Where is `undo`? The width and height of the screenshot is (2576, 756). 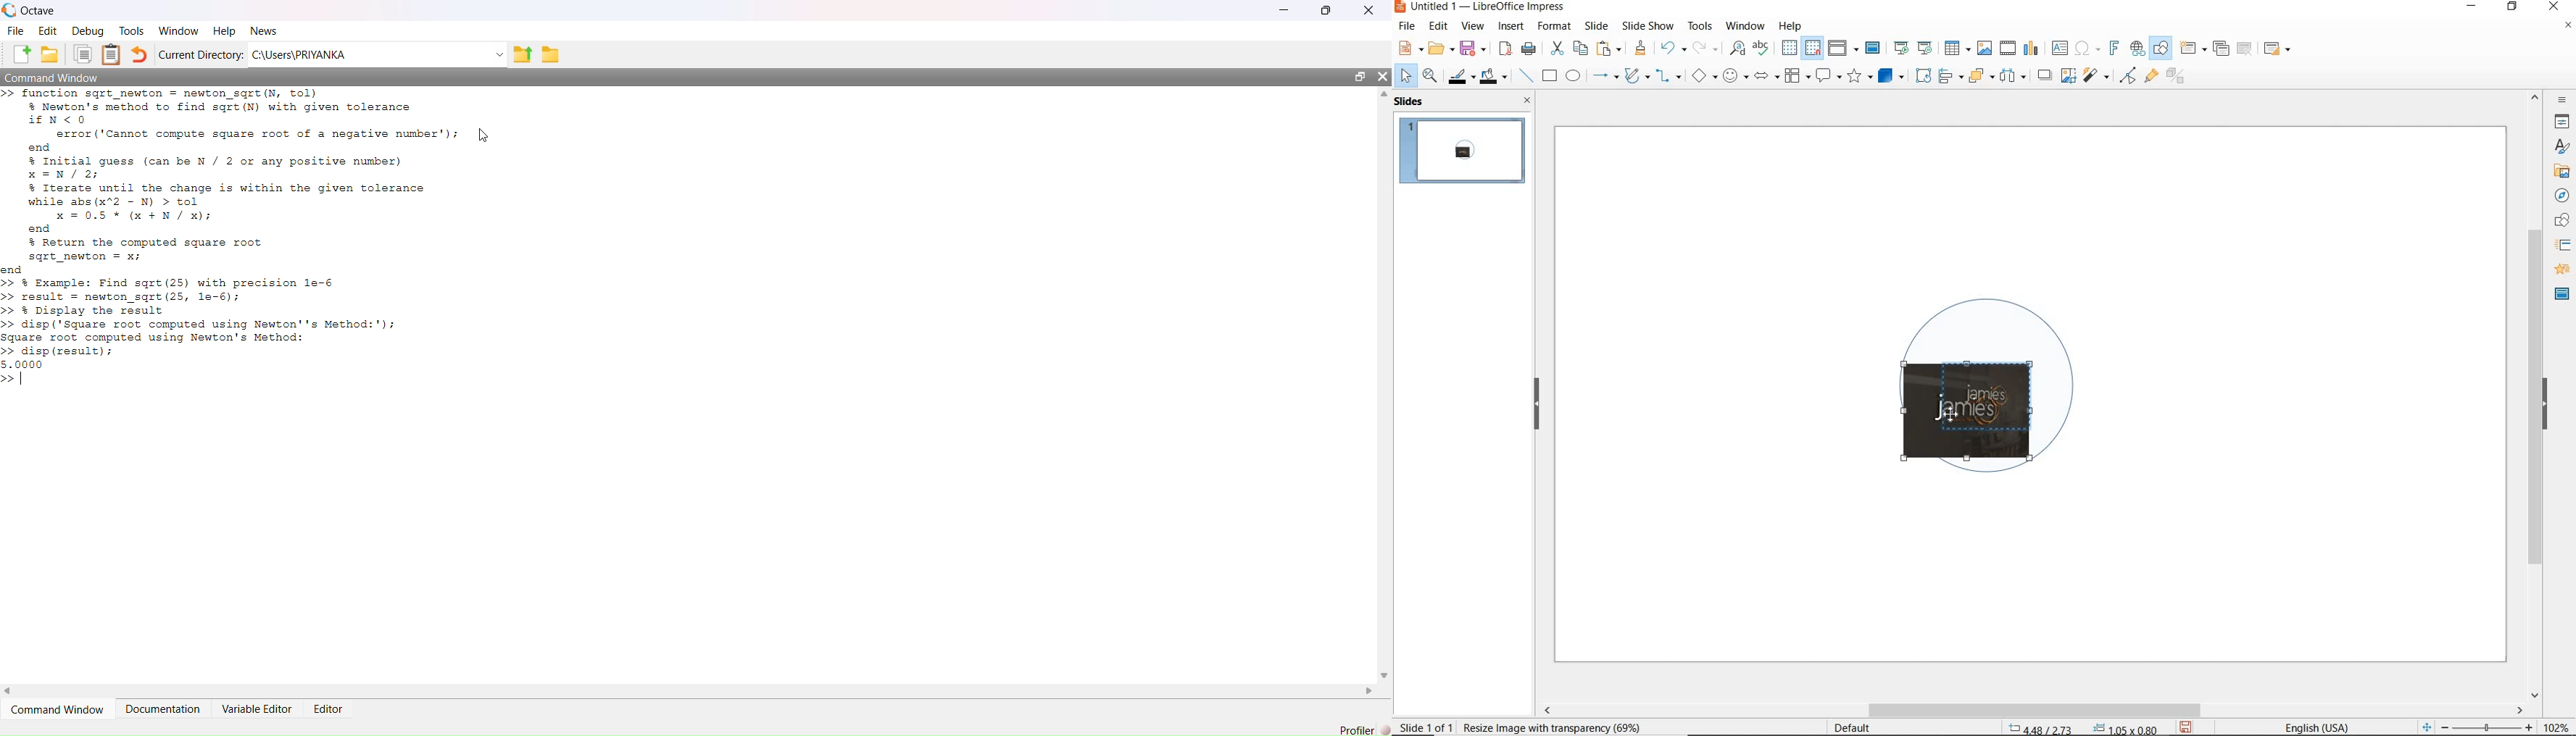 undo is located at coordinates (1671, 49).